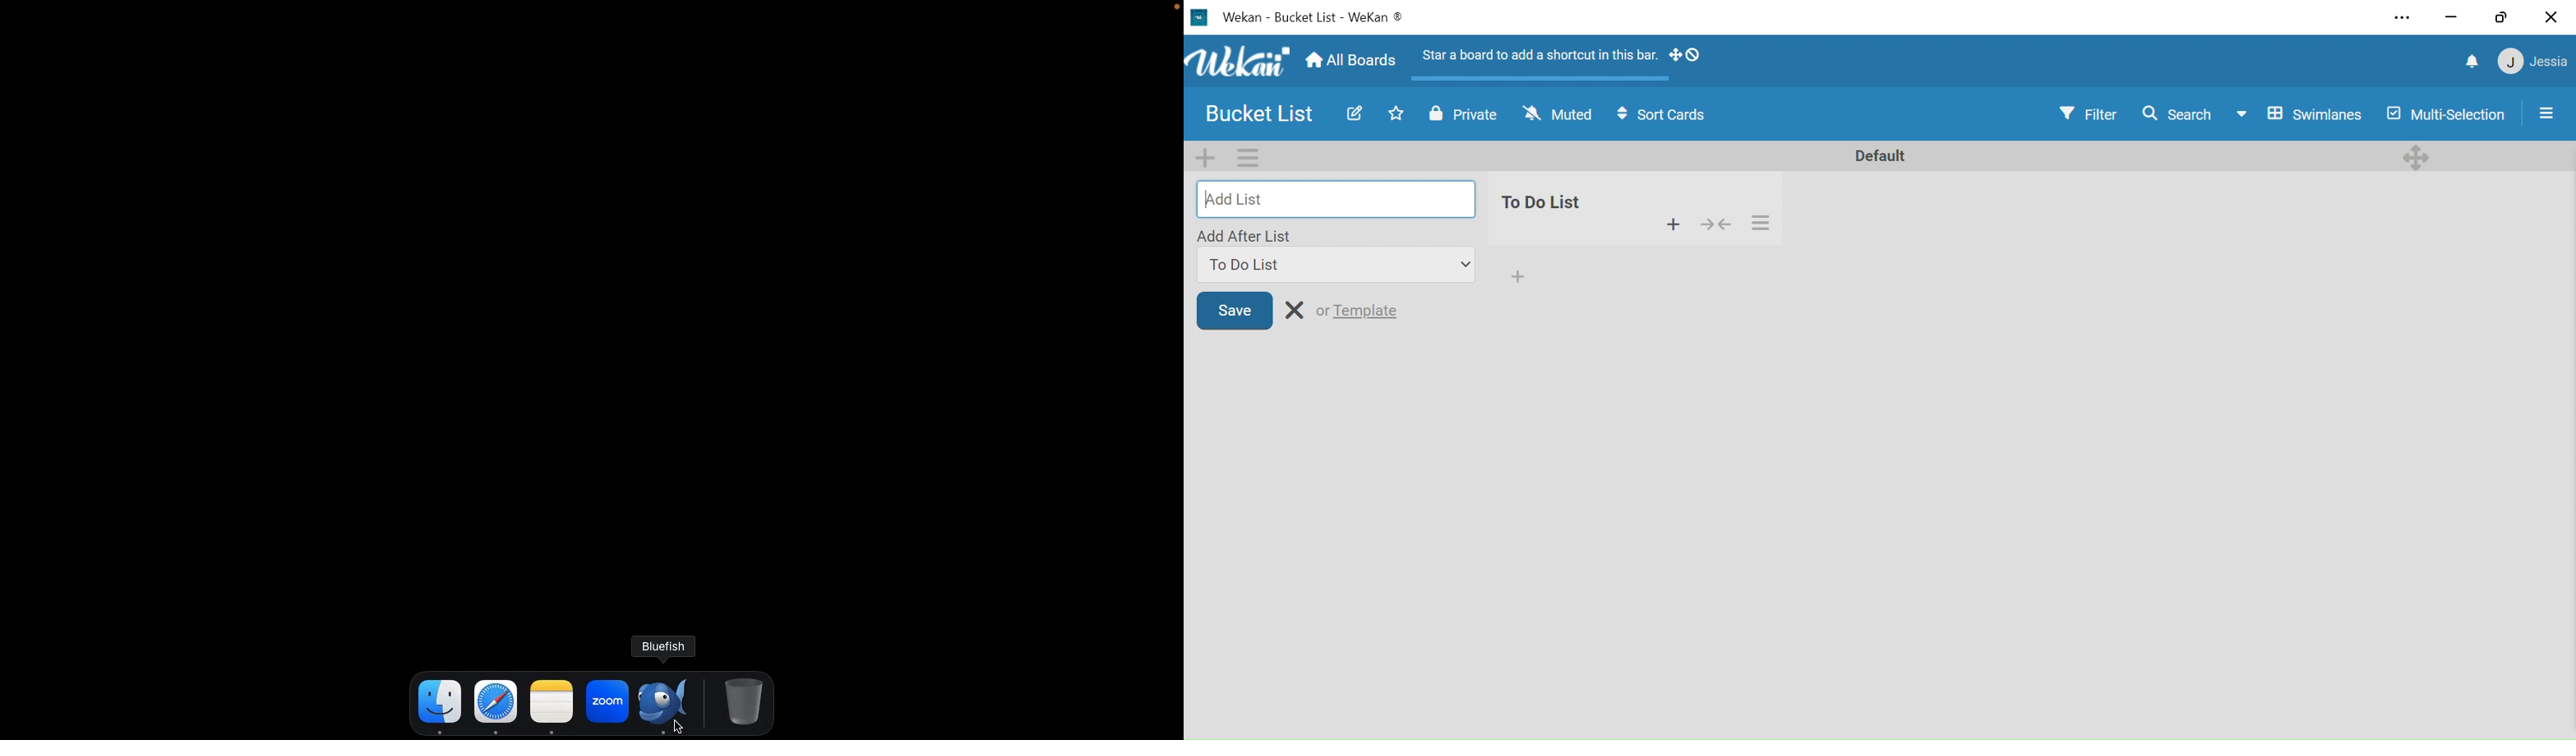 Image resolution: width=2576 pixels, height=756 pixels. What do you see at coordinates (1334, 237) in the screenshot?
I see `Add After List` at bounding box center [1334, 237].